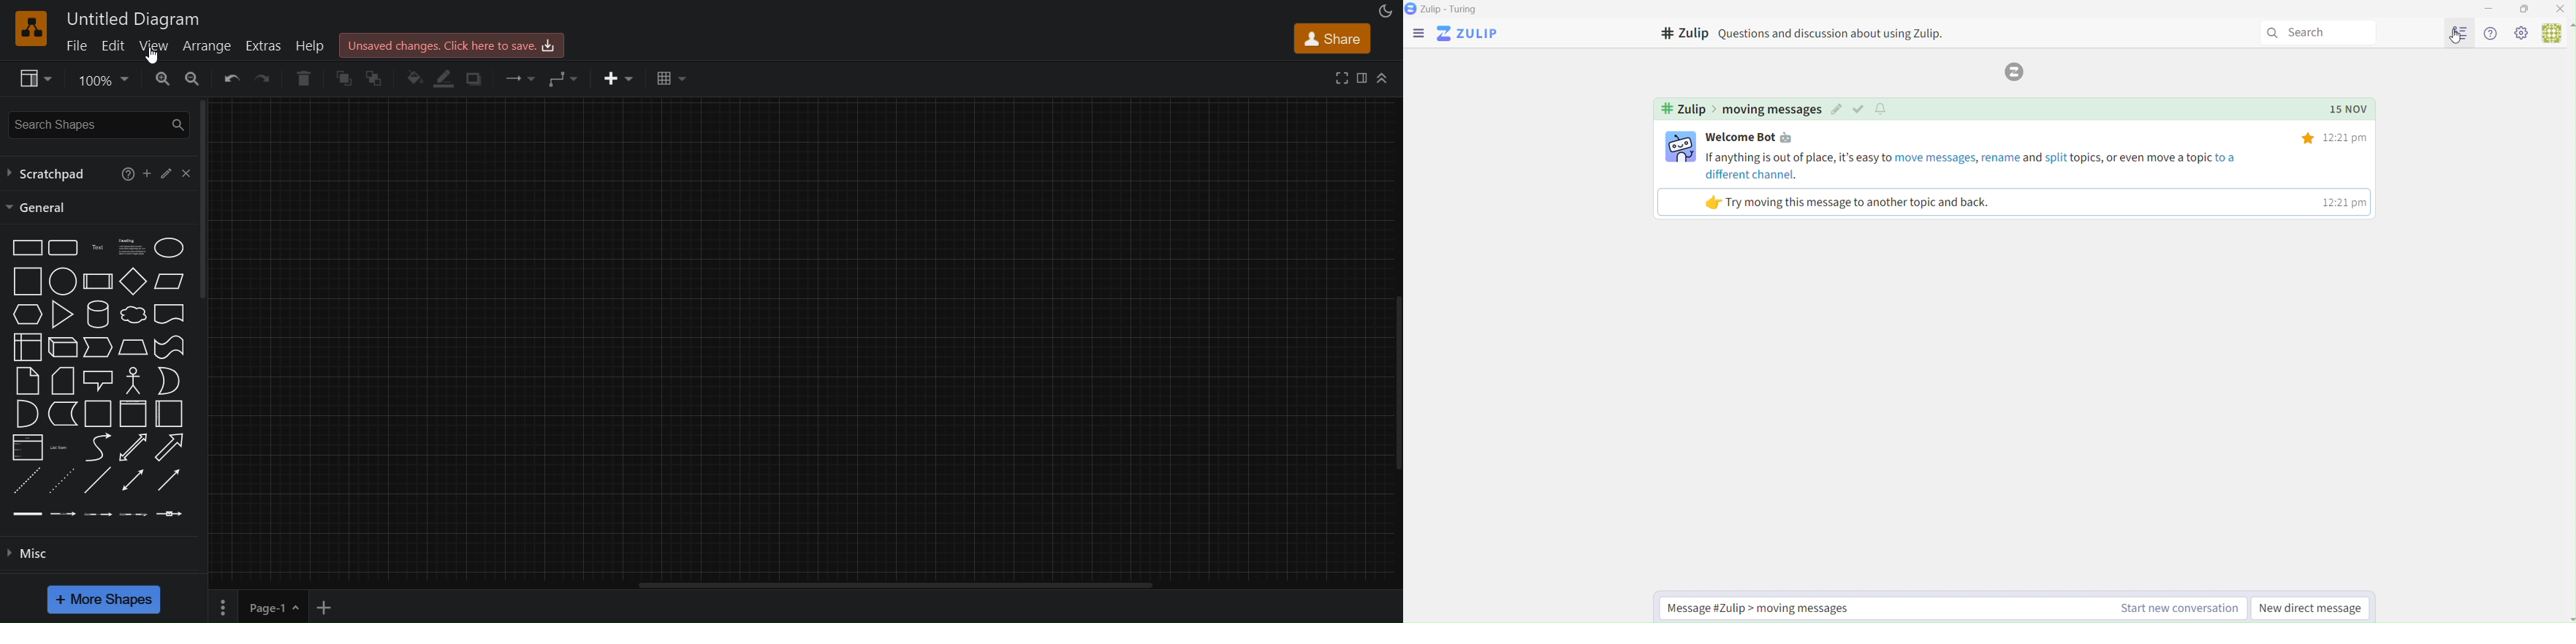 This screenshot has height=644, width=2576. I want to click on view, so click(153, 46).